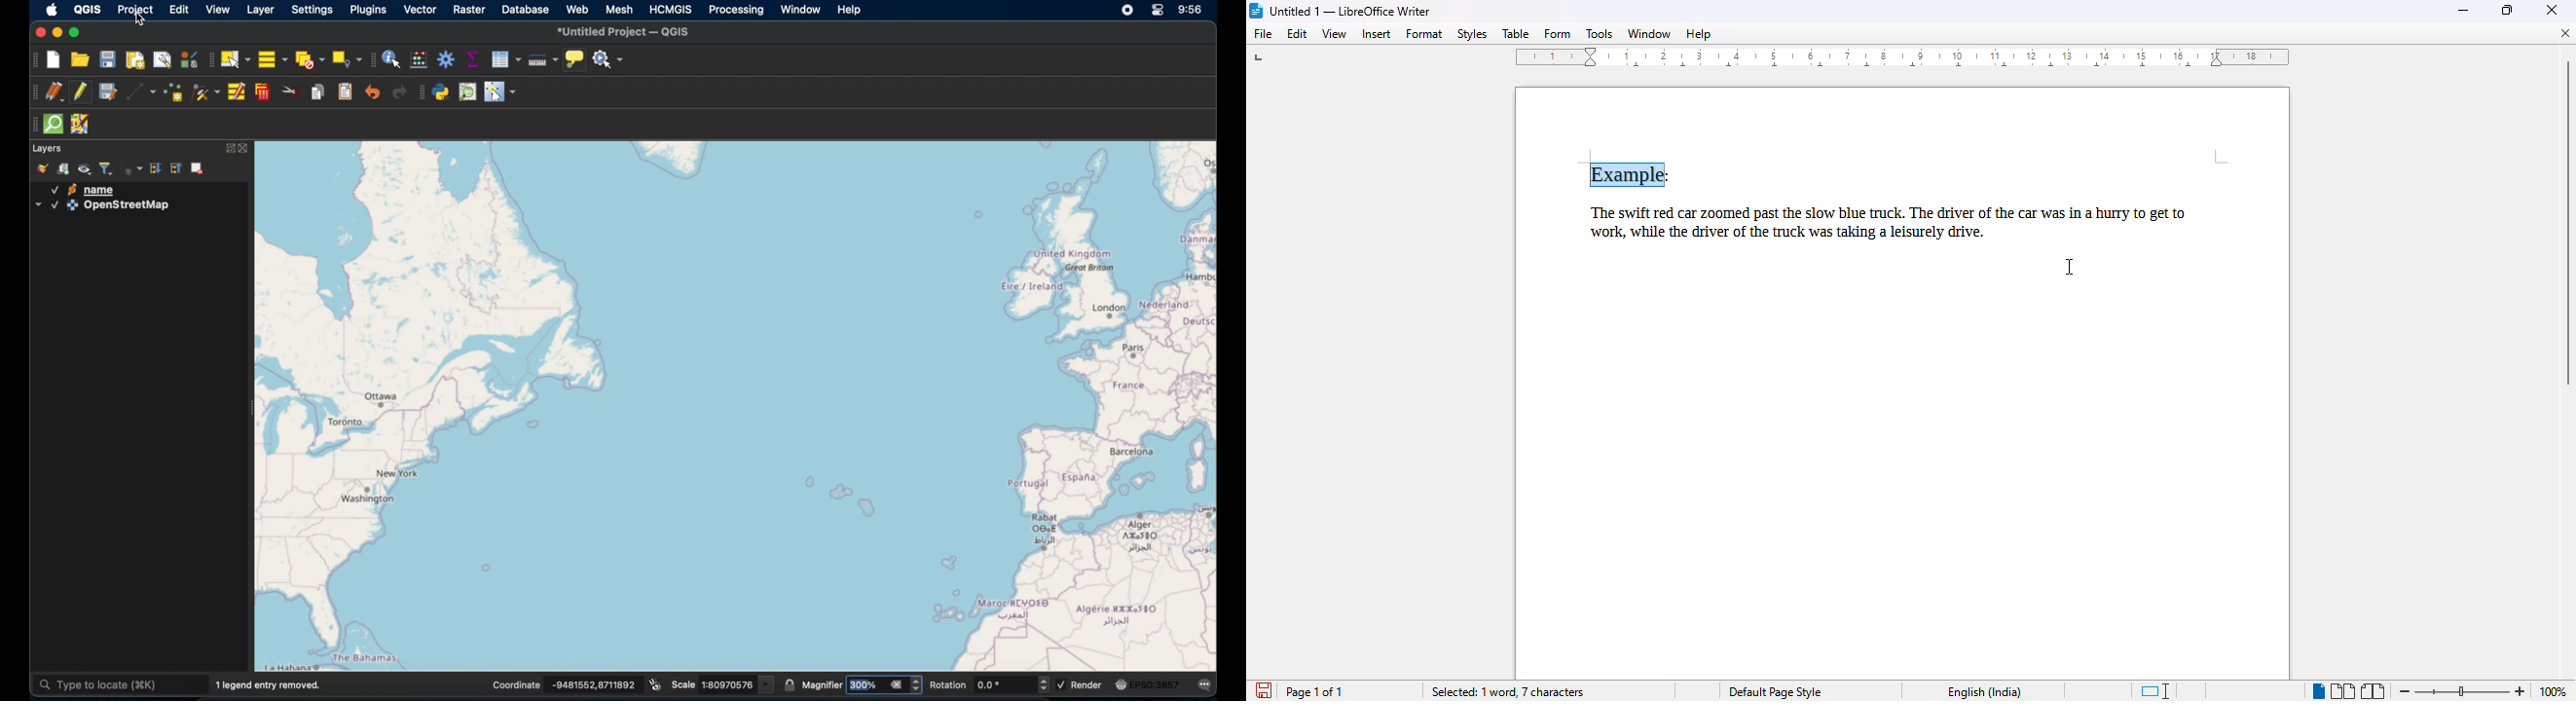  I want to click on lock scale, so click(791, 686).